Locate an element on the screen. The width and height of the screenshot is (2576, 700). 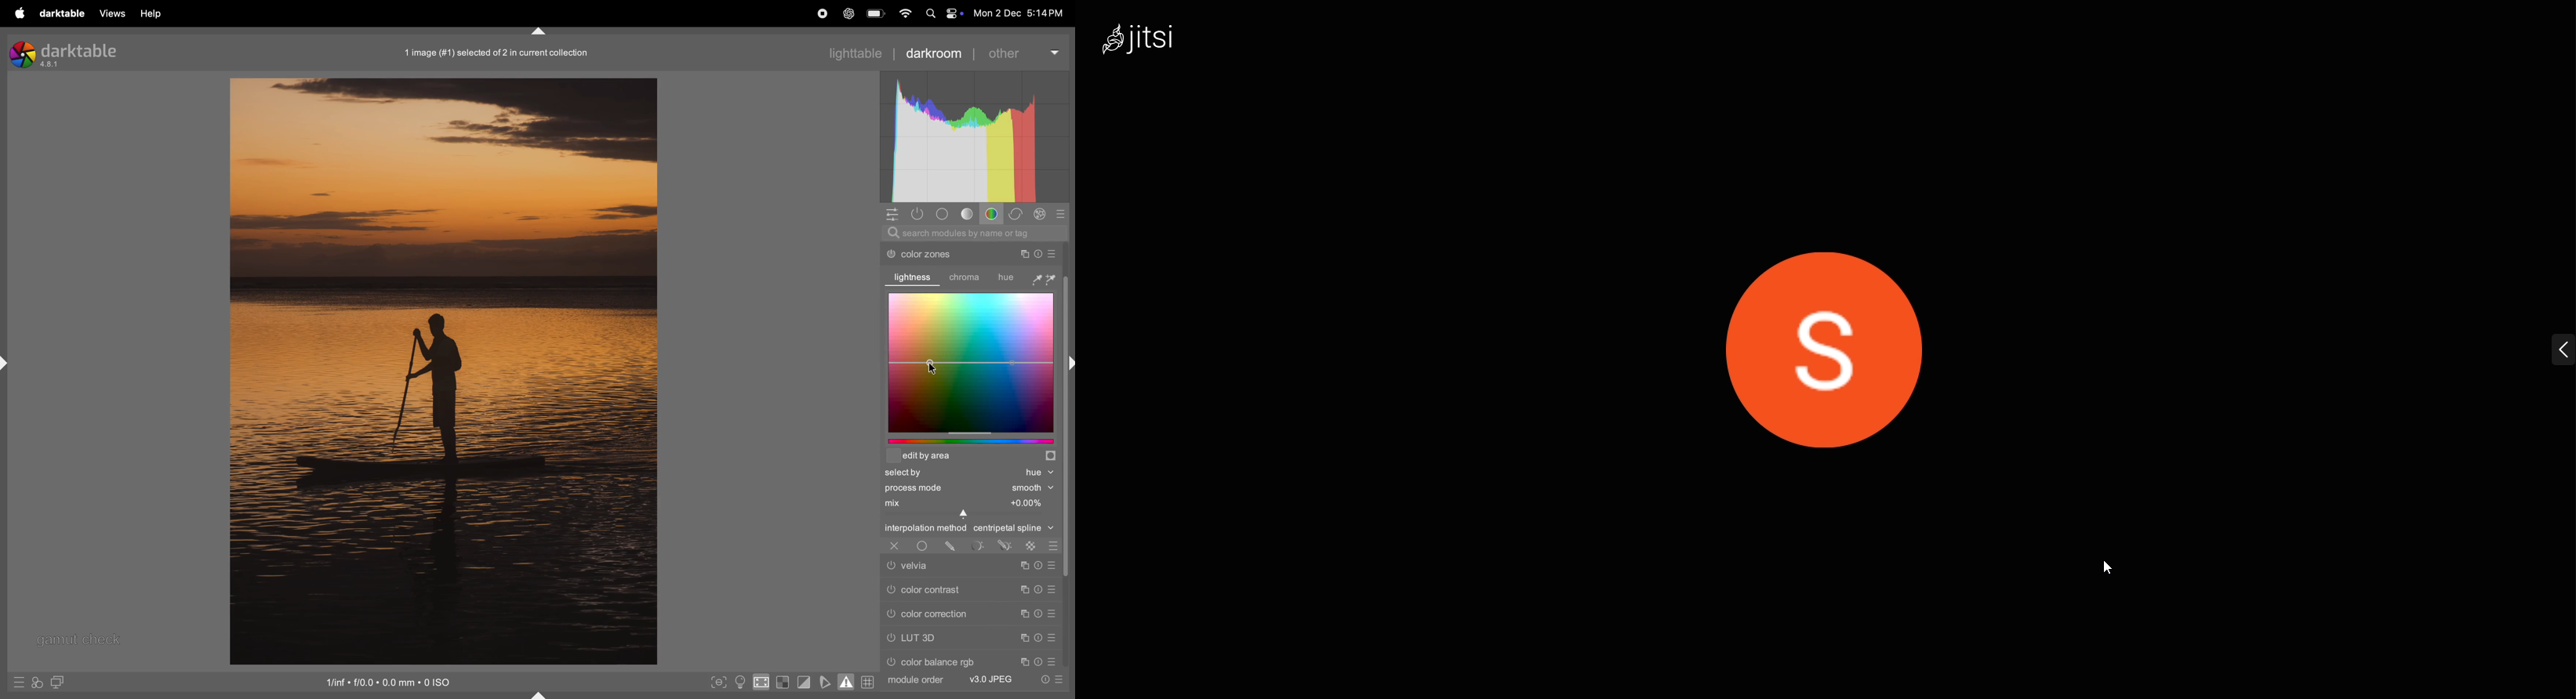
interpolation central spline is located at coordinates (968, 529).